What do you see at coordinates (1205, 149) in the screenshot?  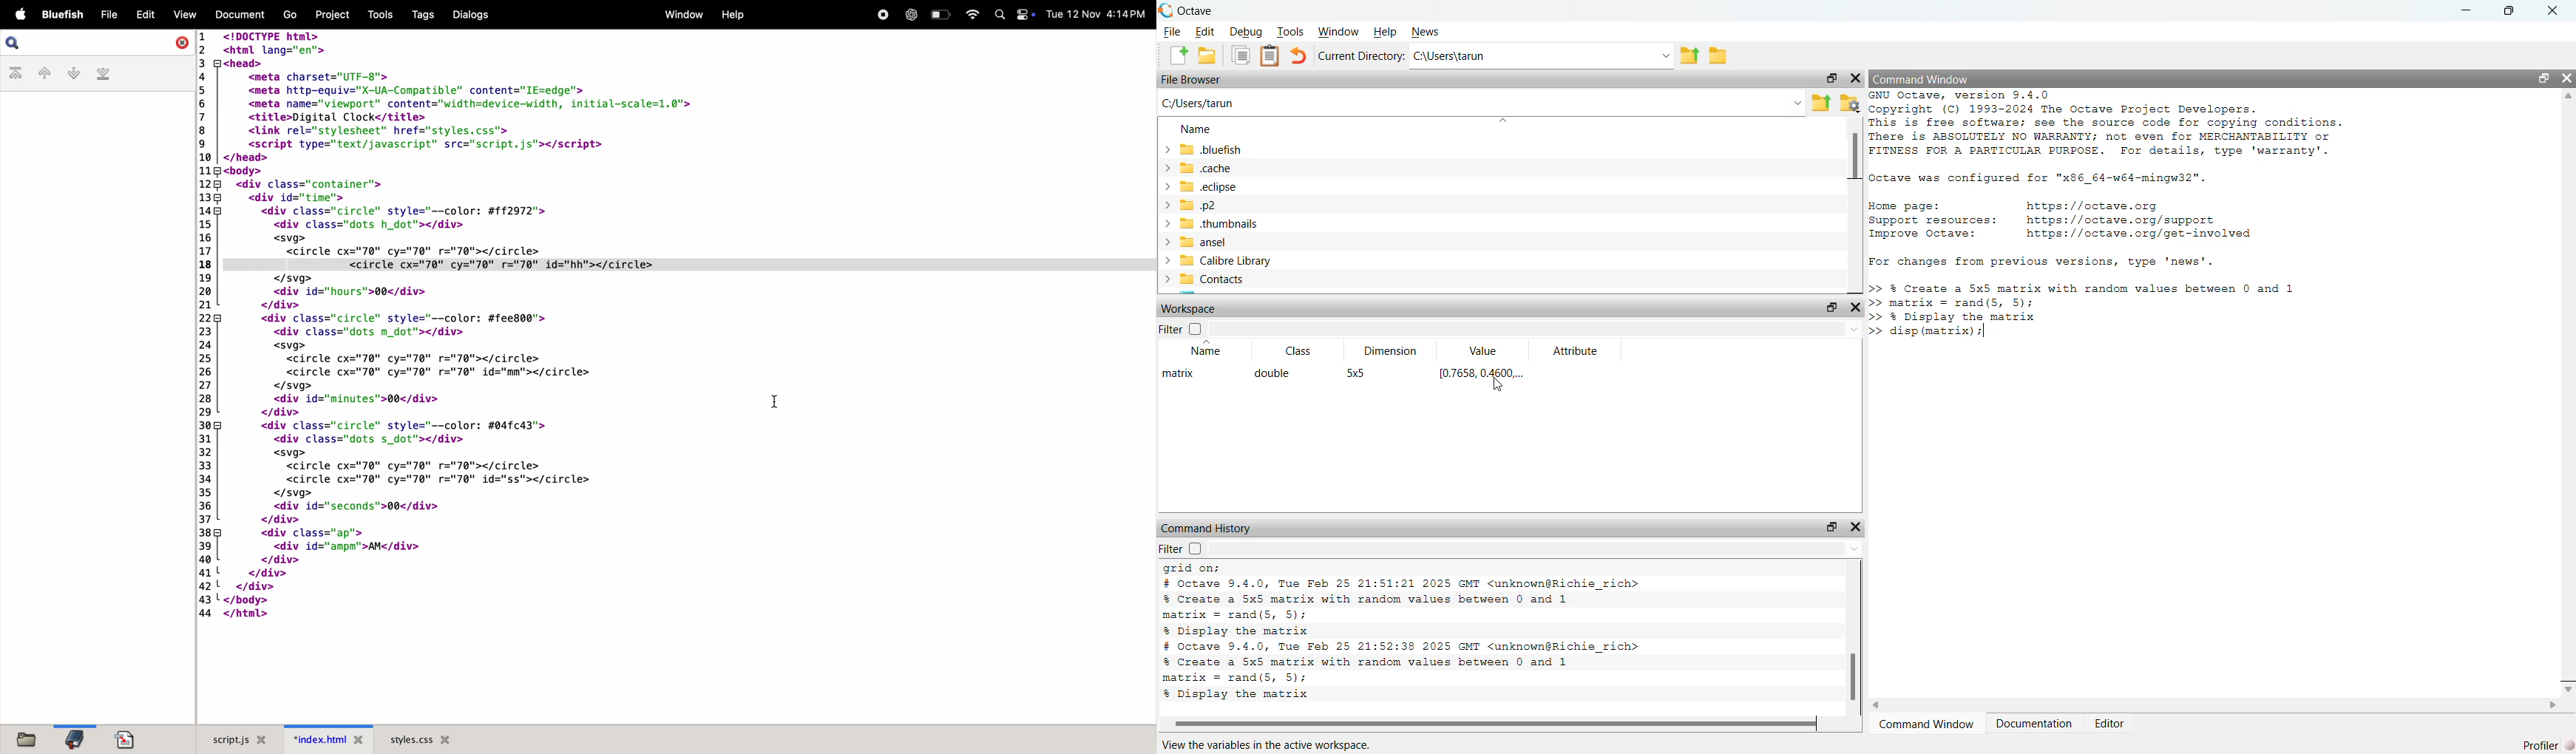 I see `bluefish` at bounding box center [1205, 149].